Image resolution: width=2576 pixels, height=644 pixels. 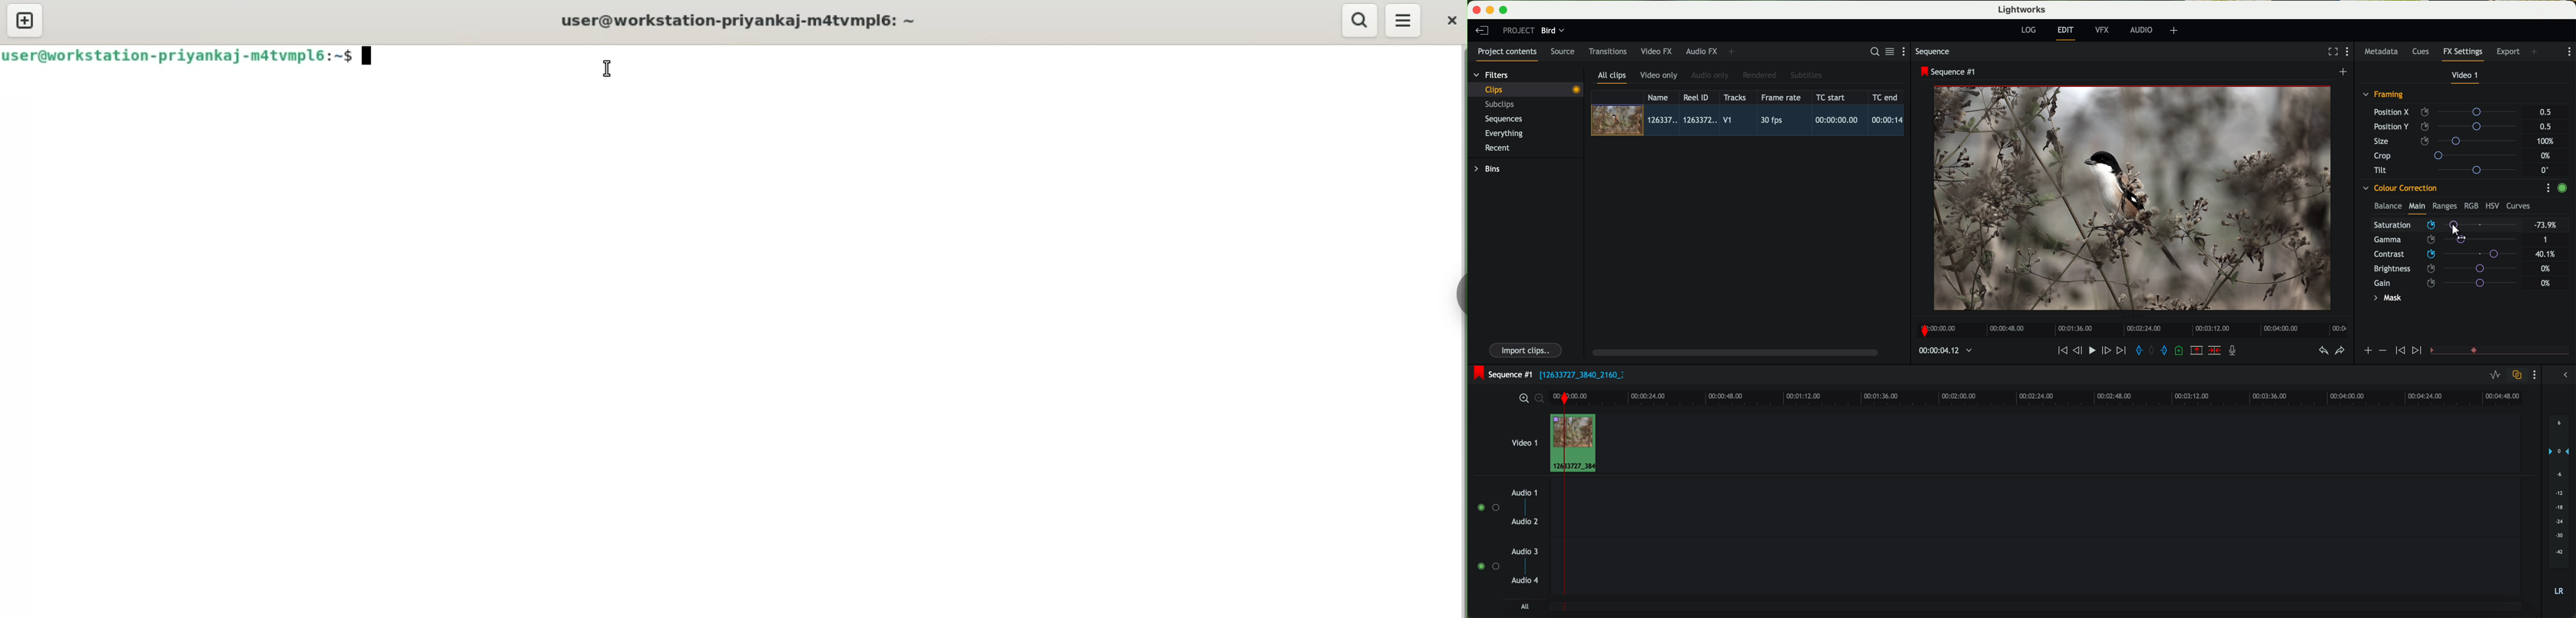 What do you see at coordinates (2515, 376) in the screenshot?
I see `toggle auto track sync` at bounding box center [2515, 376].